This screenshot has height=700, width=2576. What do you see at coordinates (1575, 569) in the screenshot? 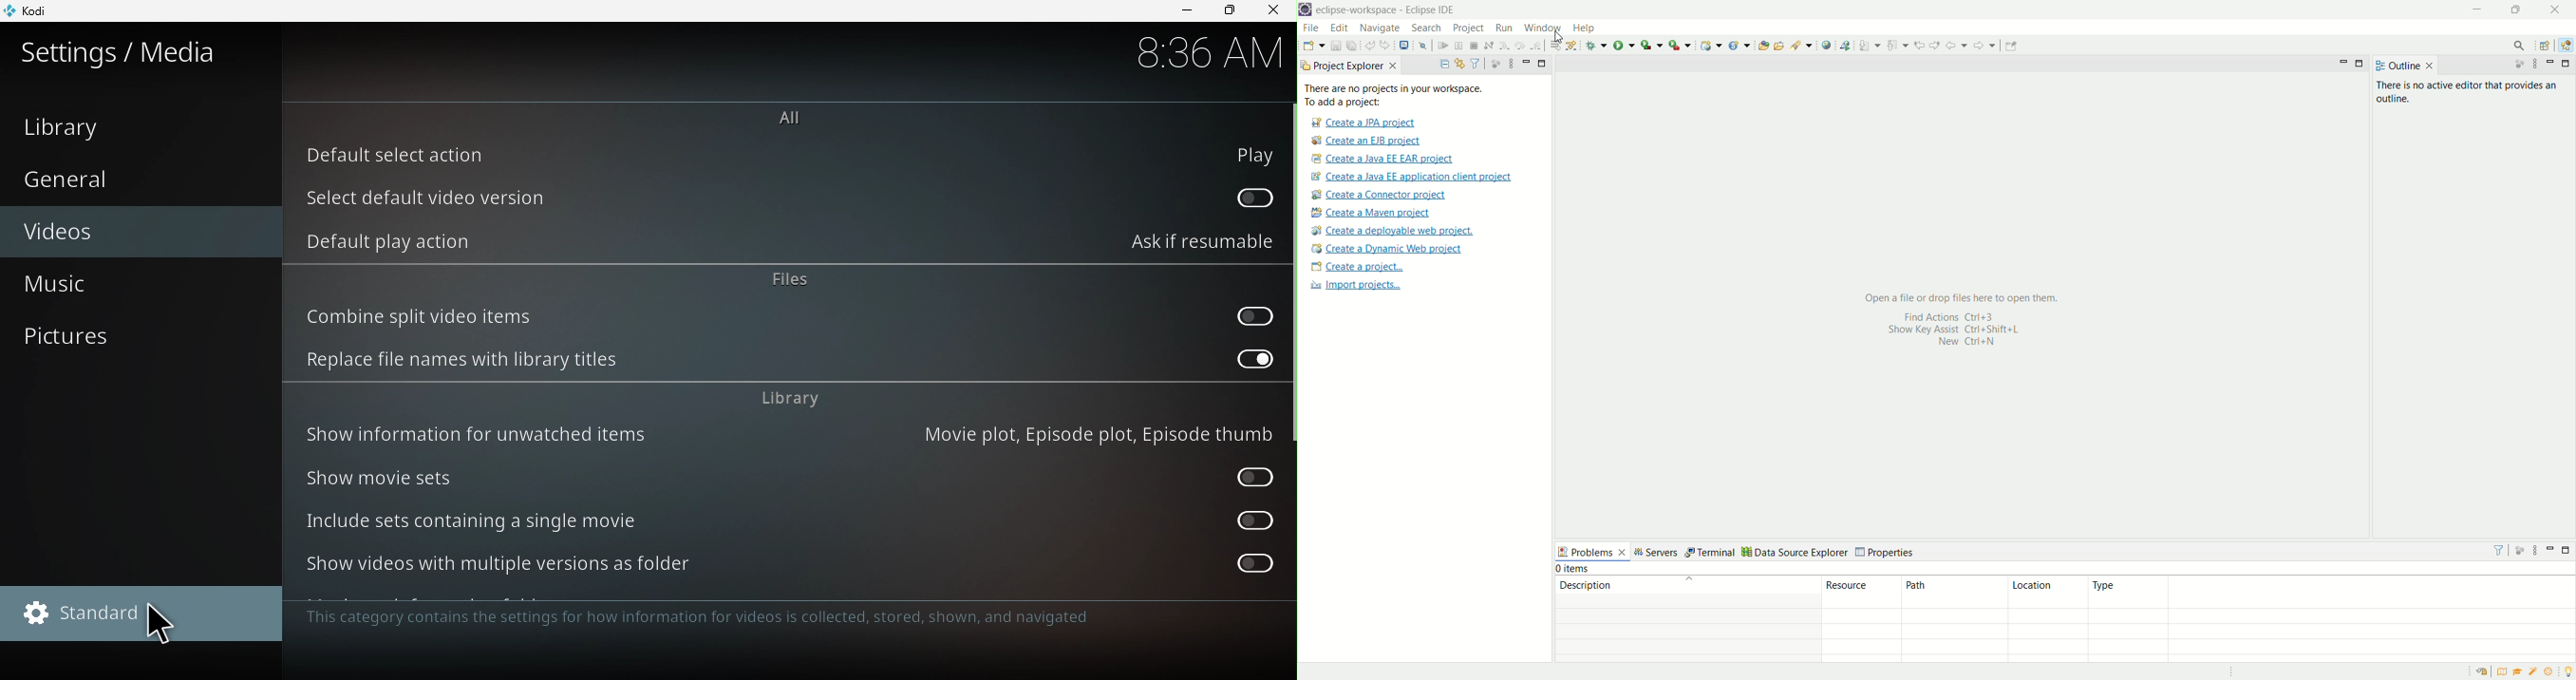
I see `items` at bounding box center [1575, 569].